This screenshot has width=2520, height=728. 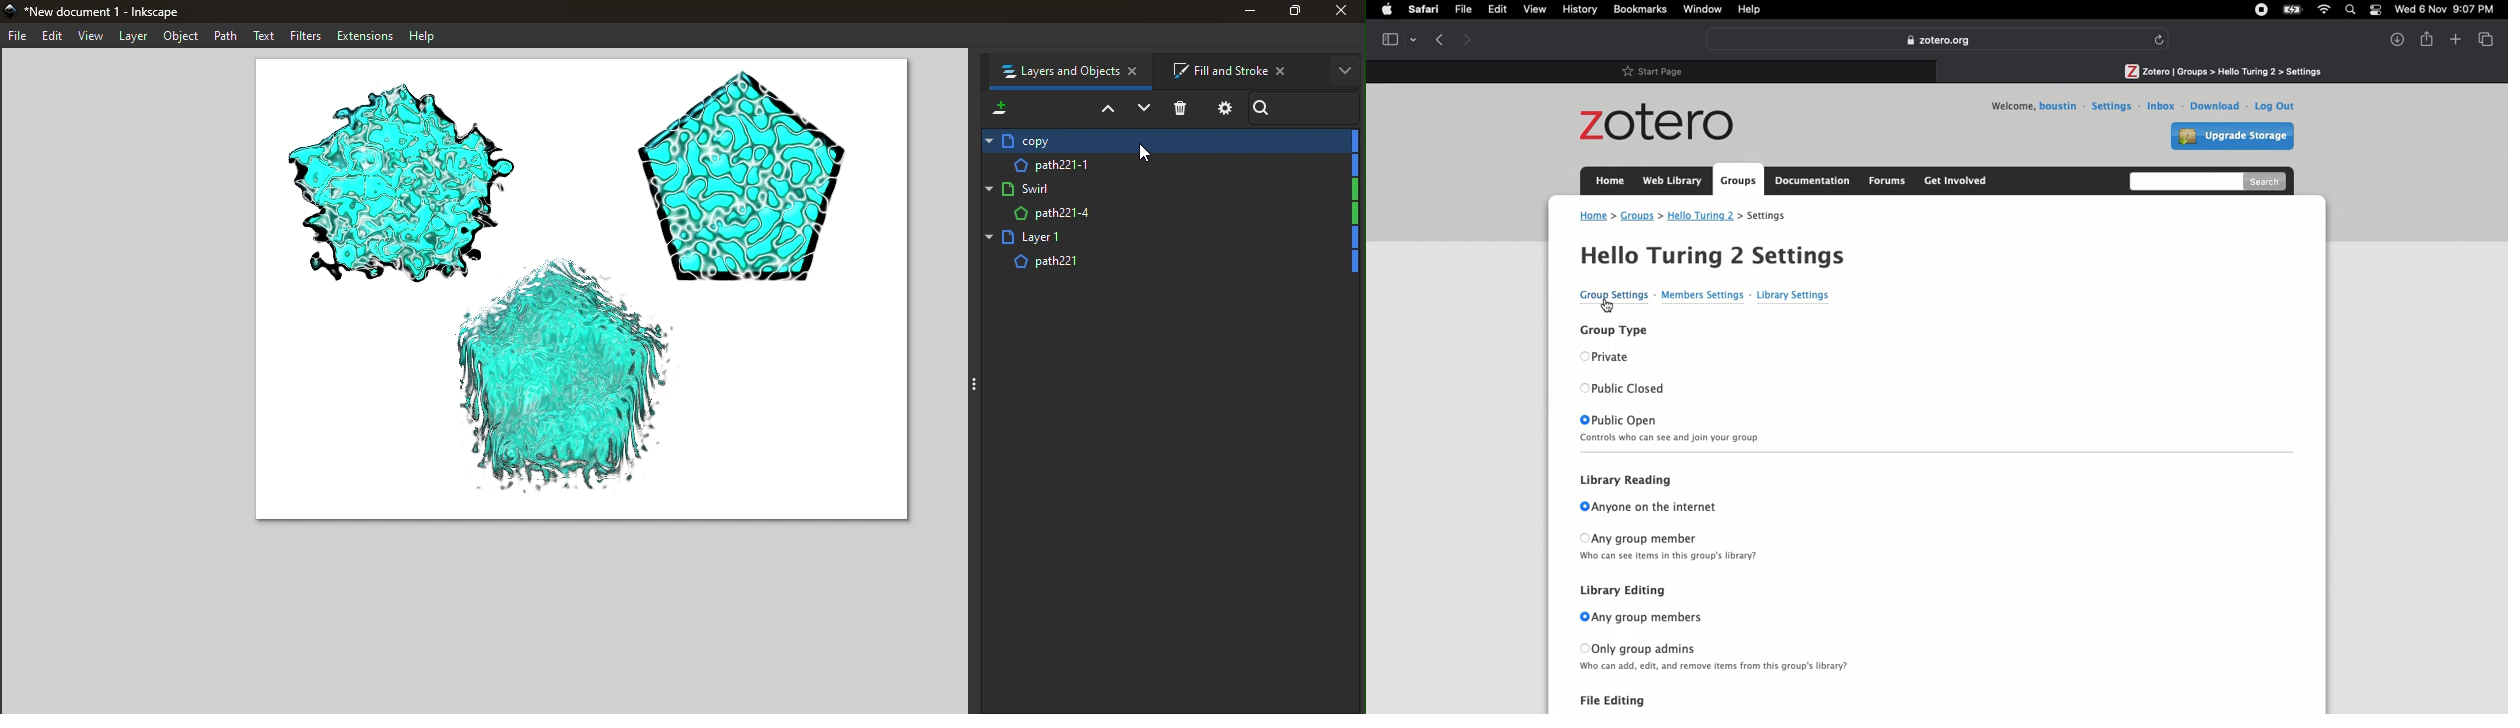 What do you see at coordinates (181, 37) in the screenshot?
I see `Object` at bounding box center [181, 37].